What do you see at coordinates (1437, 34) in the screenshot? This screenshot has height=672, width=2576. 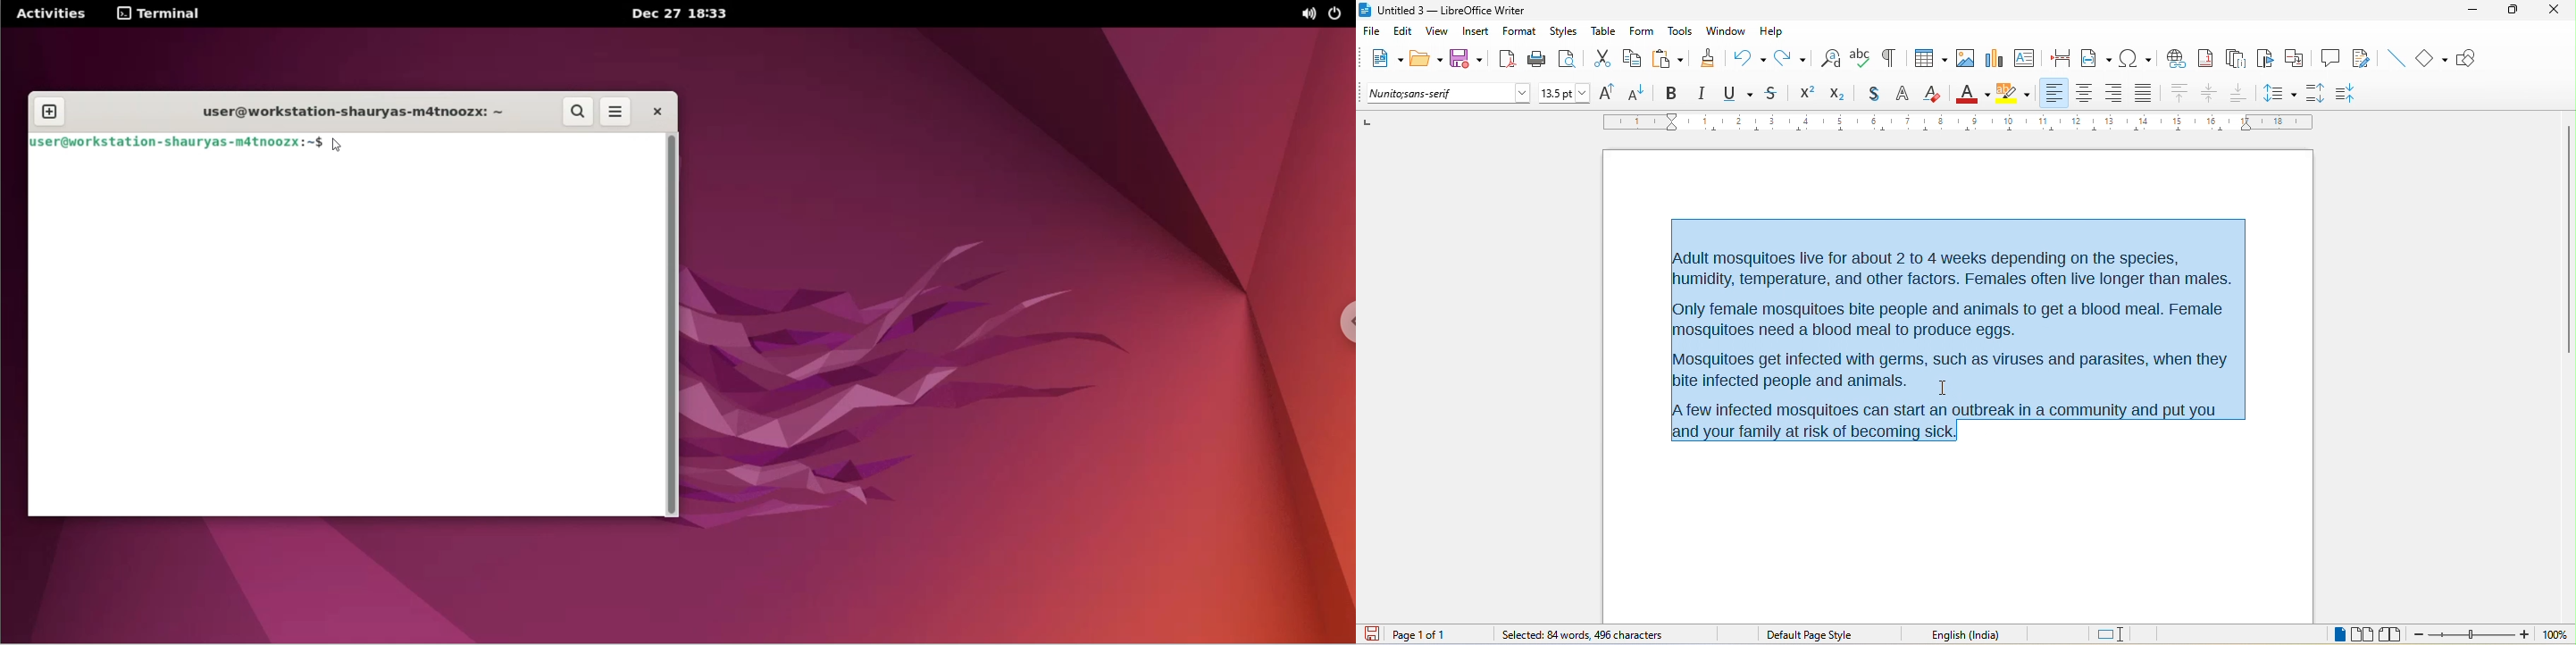 I see `view` at bounding box center [1437, 34].